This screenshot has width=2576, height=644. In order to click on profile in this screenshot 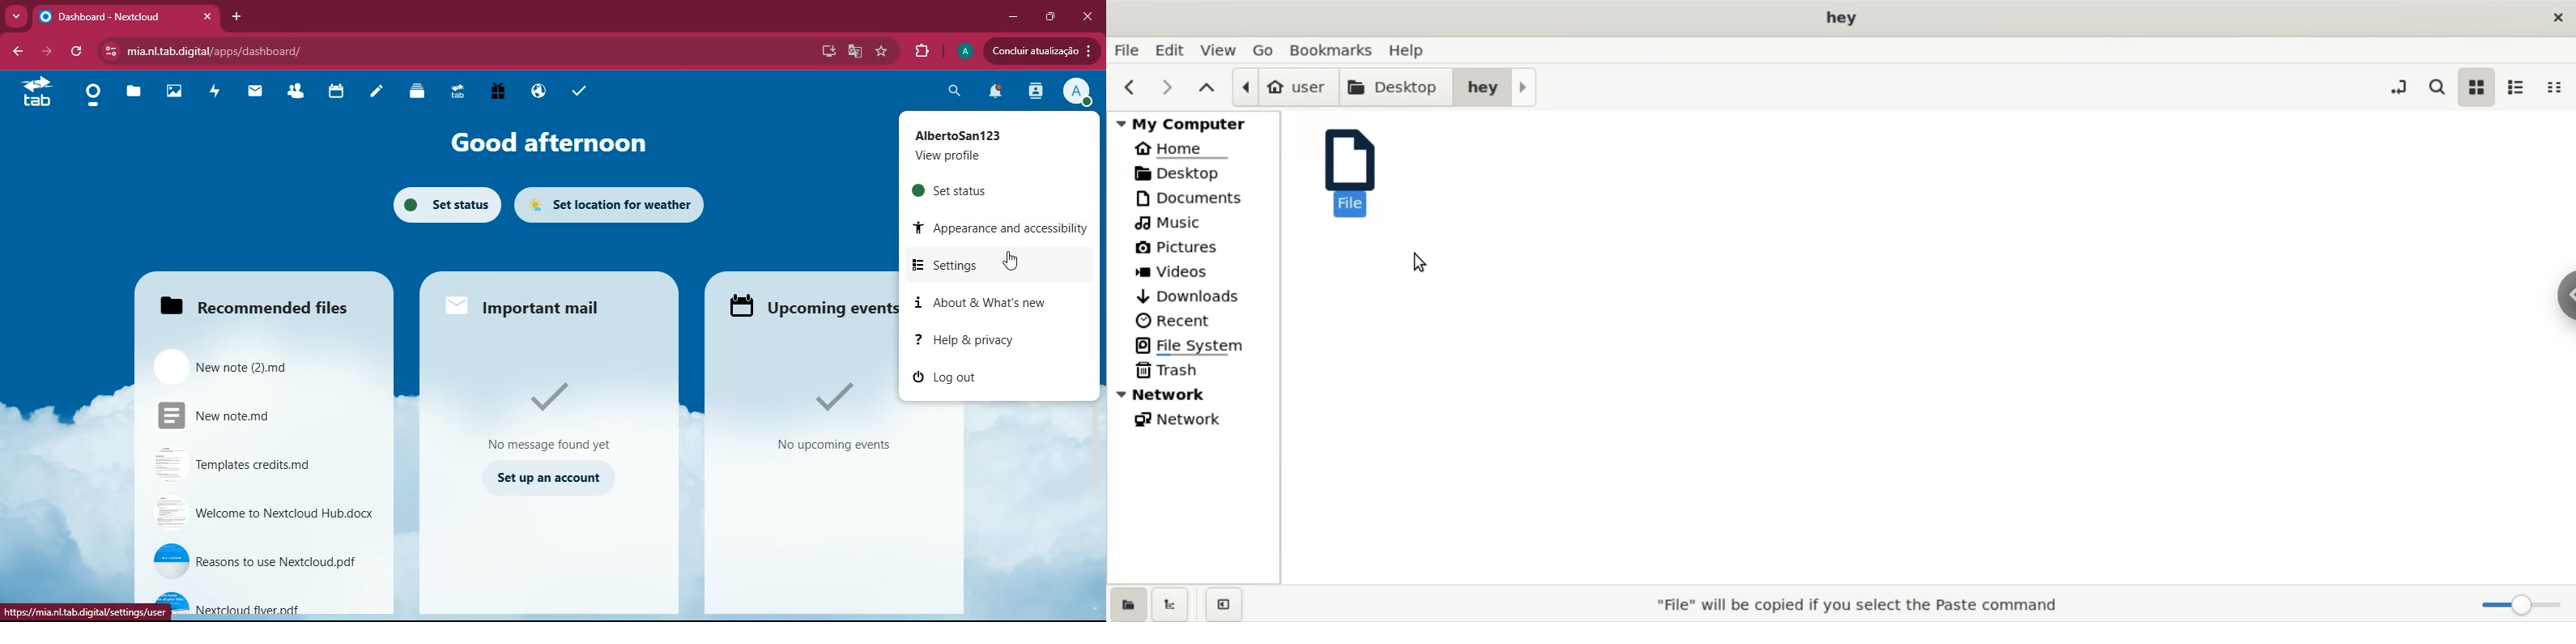, I will do `click(991, 146)`.